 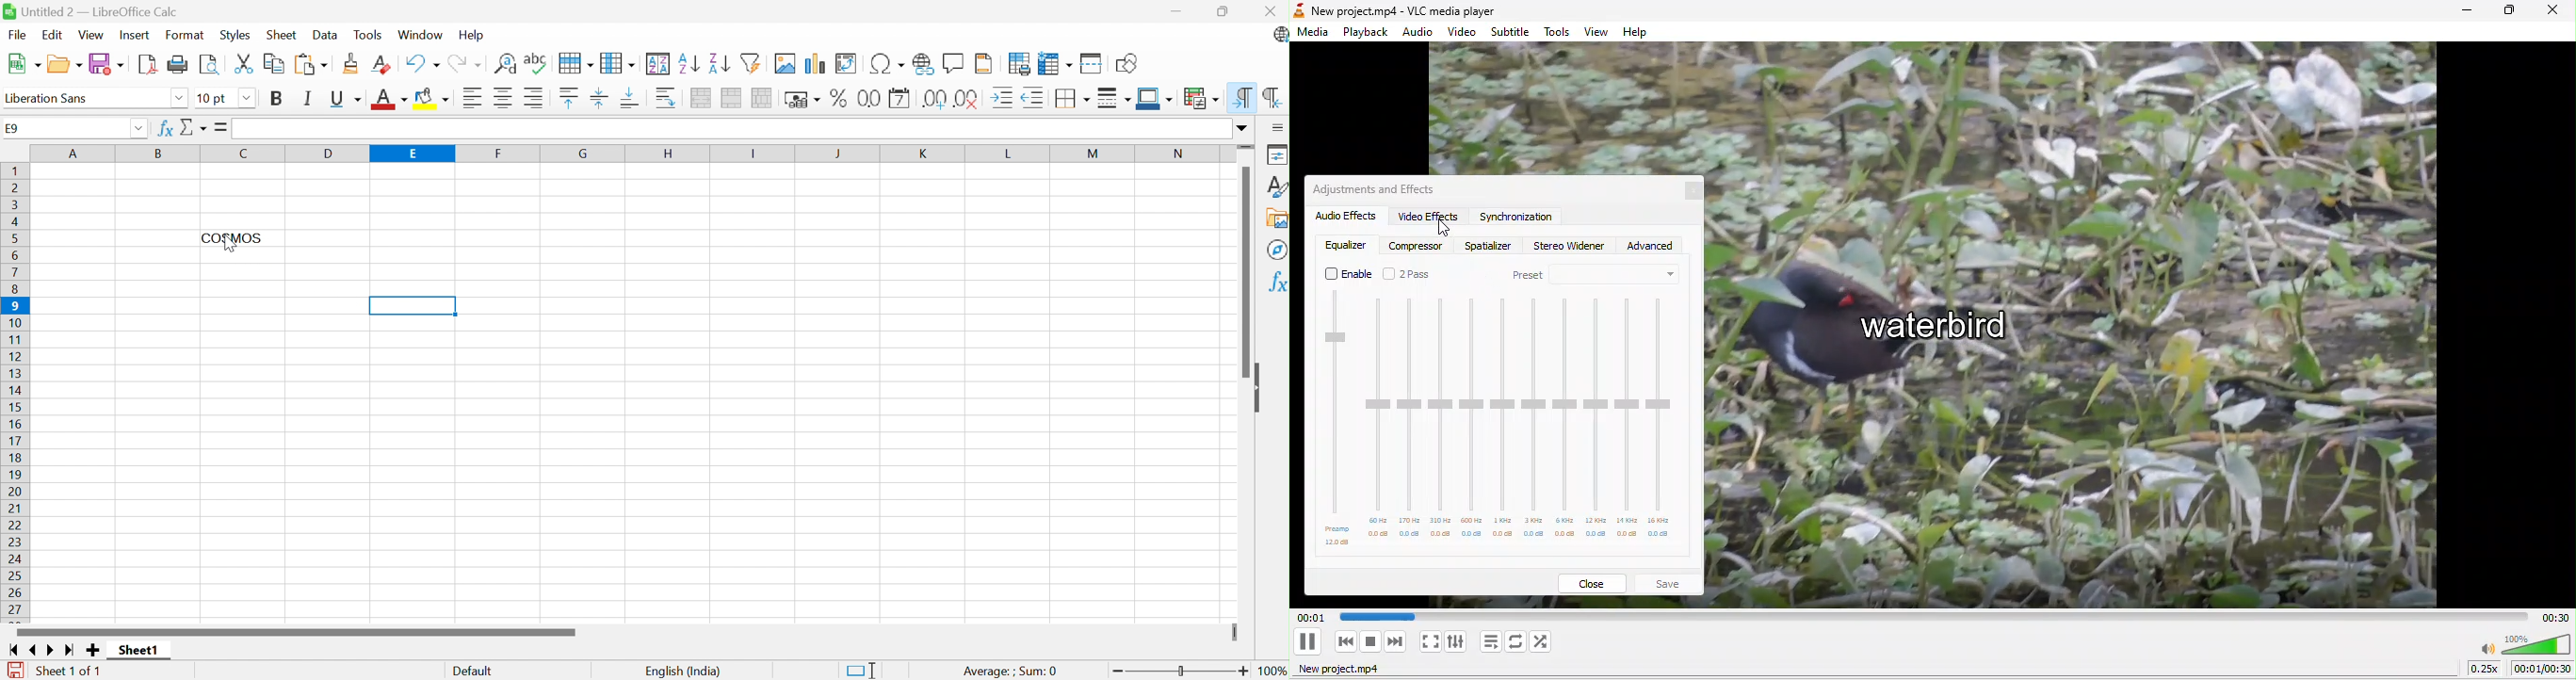 What do you see at coordinates (1689, 192) in the screenshot?
I see `close` at bounding box center [1689, 192].